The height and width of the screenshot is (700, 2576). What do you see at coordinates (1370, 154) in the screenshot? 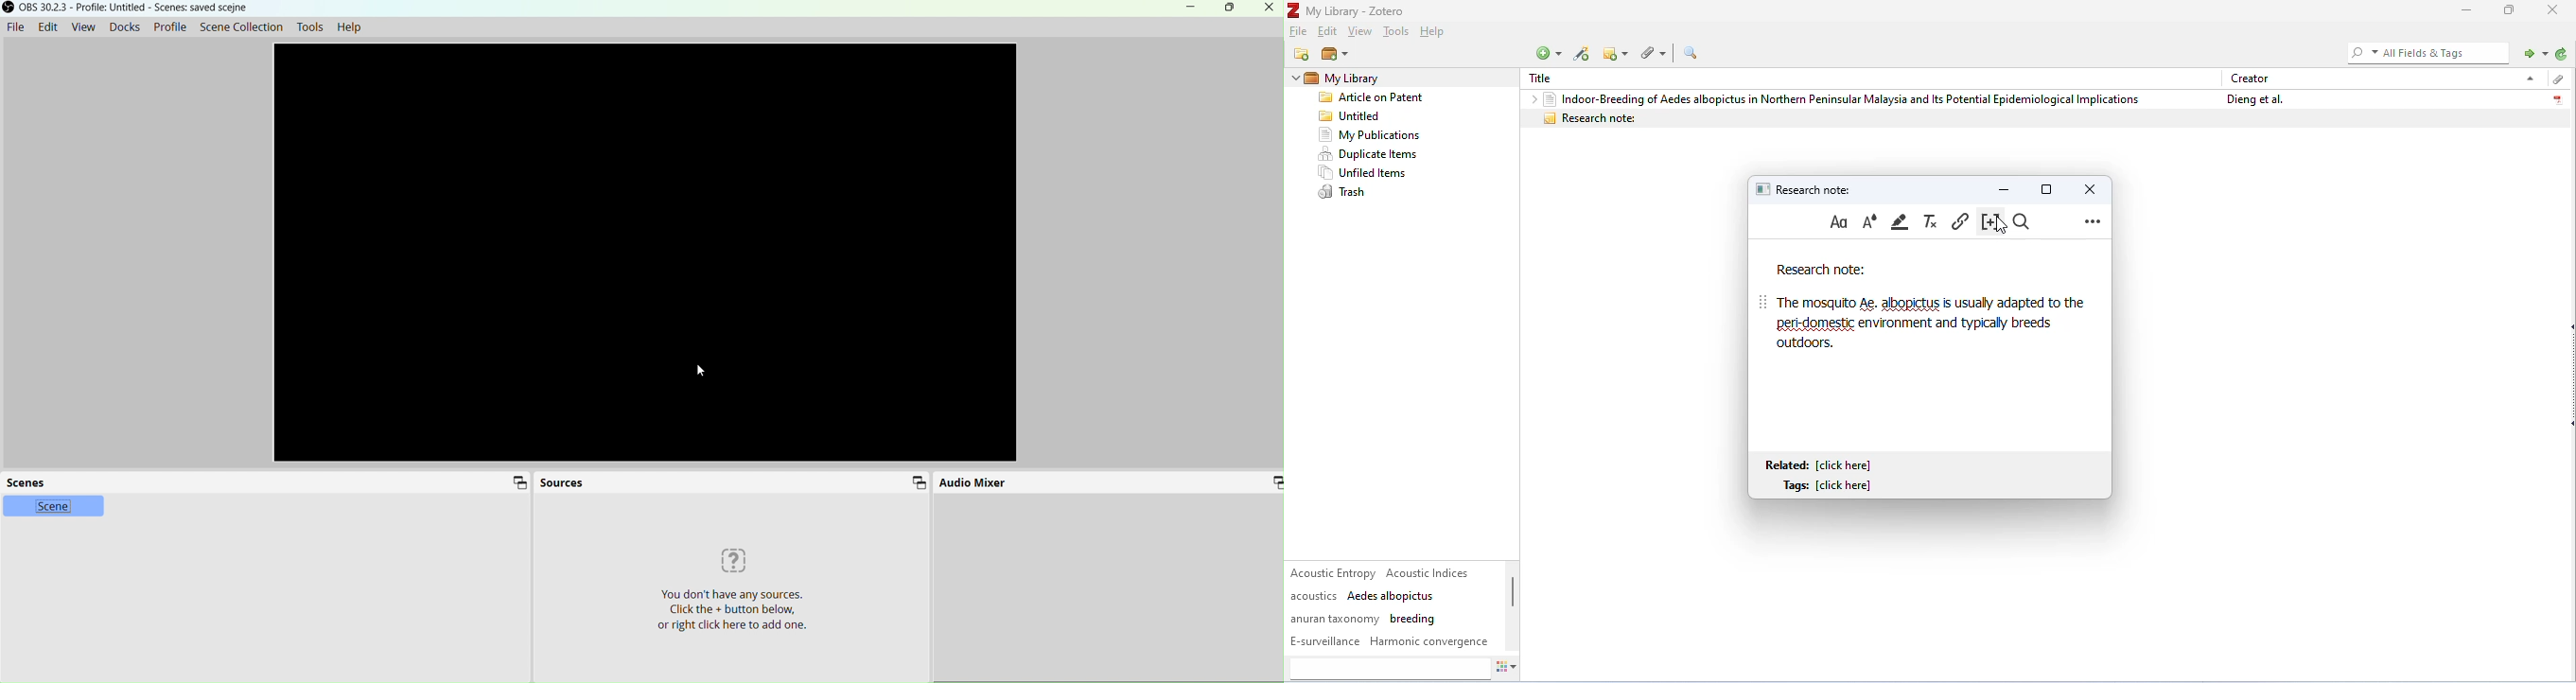
I see `duplicate items` at bounding box center [1370, 154].